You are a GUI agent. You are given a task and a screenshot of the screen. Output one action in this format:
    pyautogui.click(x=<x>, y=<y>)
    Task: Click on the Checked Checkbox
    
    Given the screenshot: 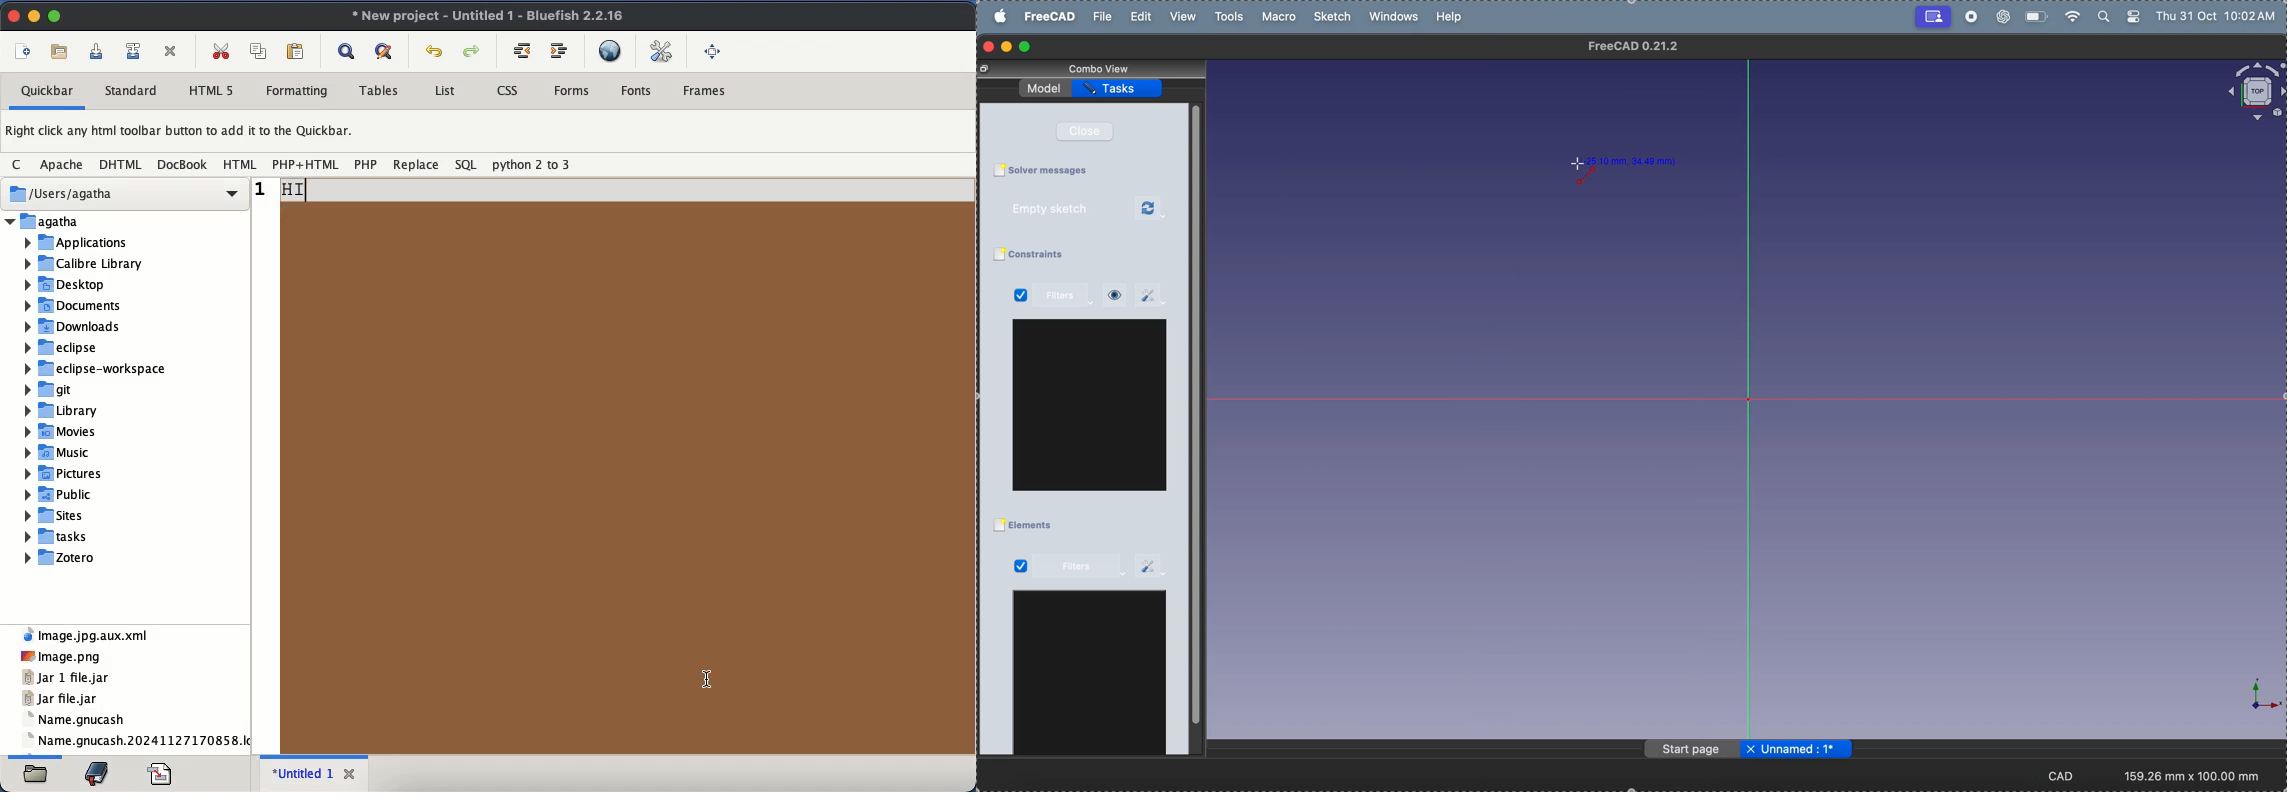 What is the action you would take?
    pyautogui.click(x=1021, y=296)
    